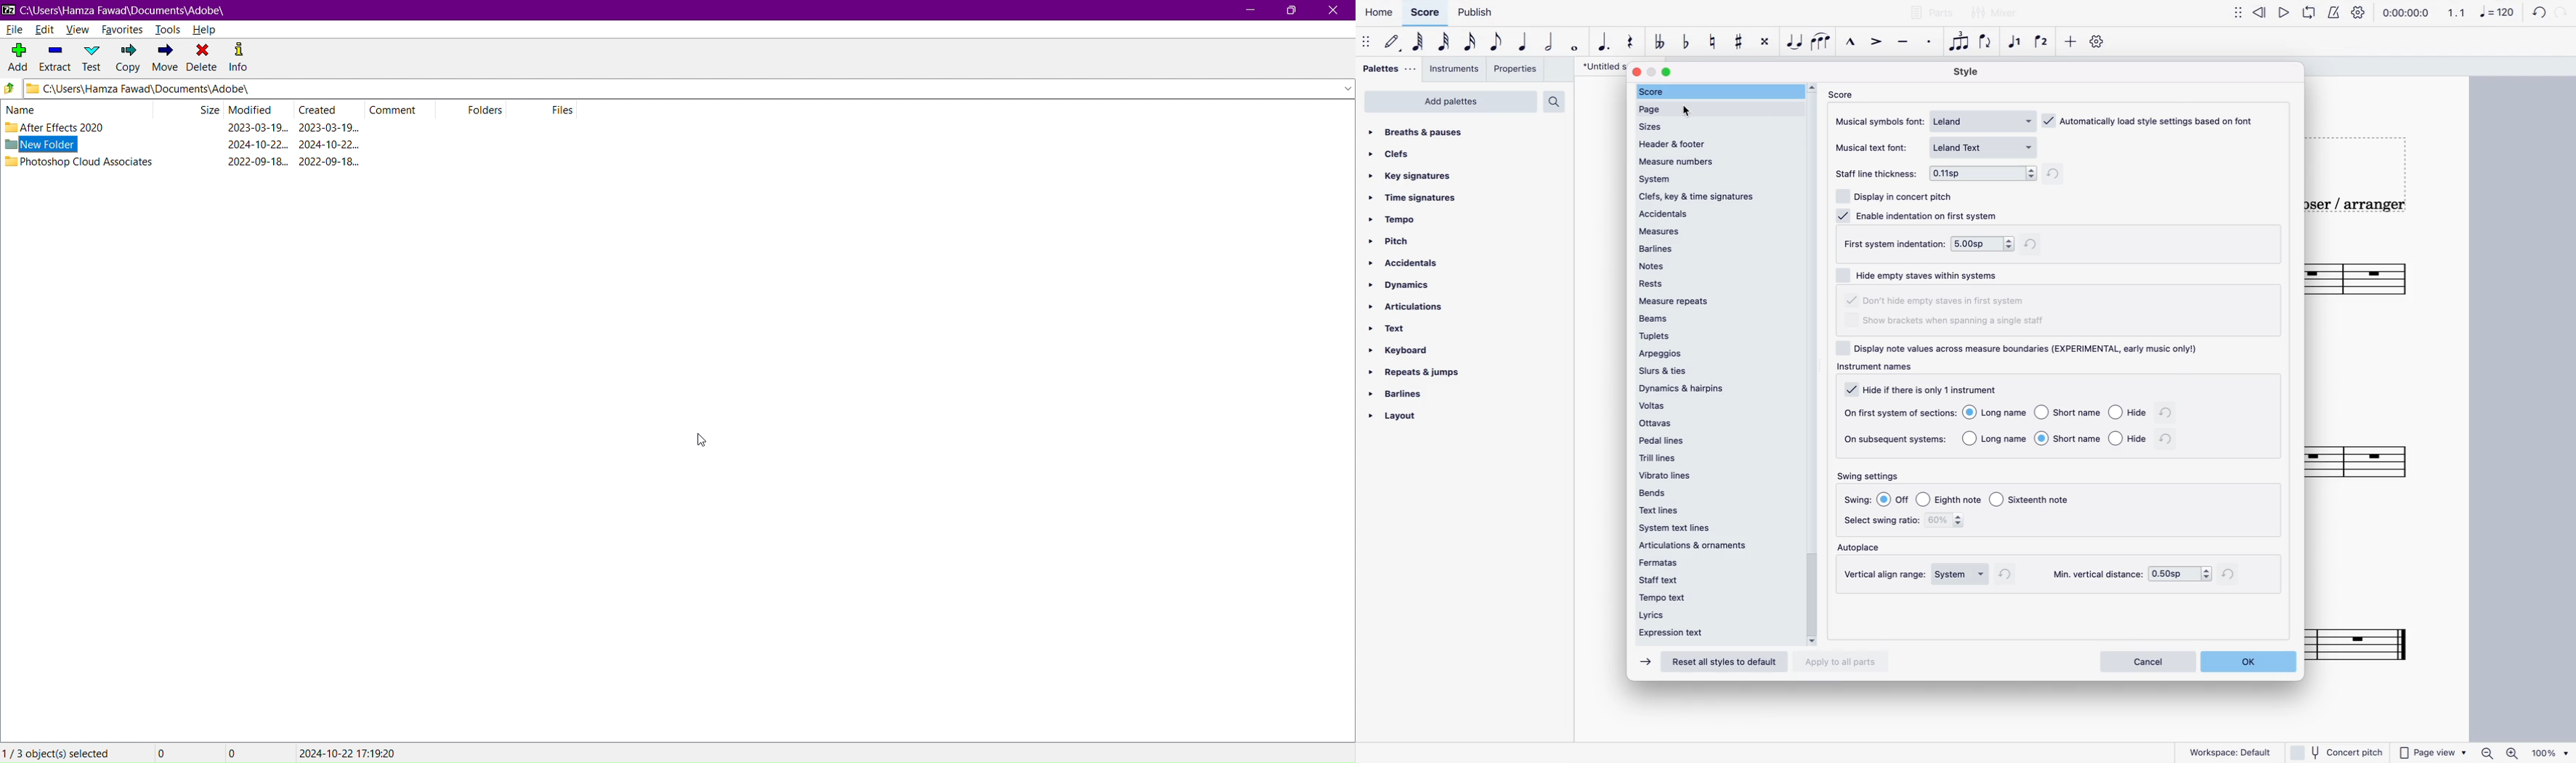  What do you see at coordinates (1707, 596) in the screenshot?
I see `tempo text` at bounding box center [1707, 596].